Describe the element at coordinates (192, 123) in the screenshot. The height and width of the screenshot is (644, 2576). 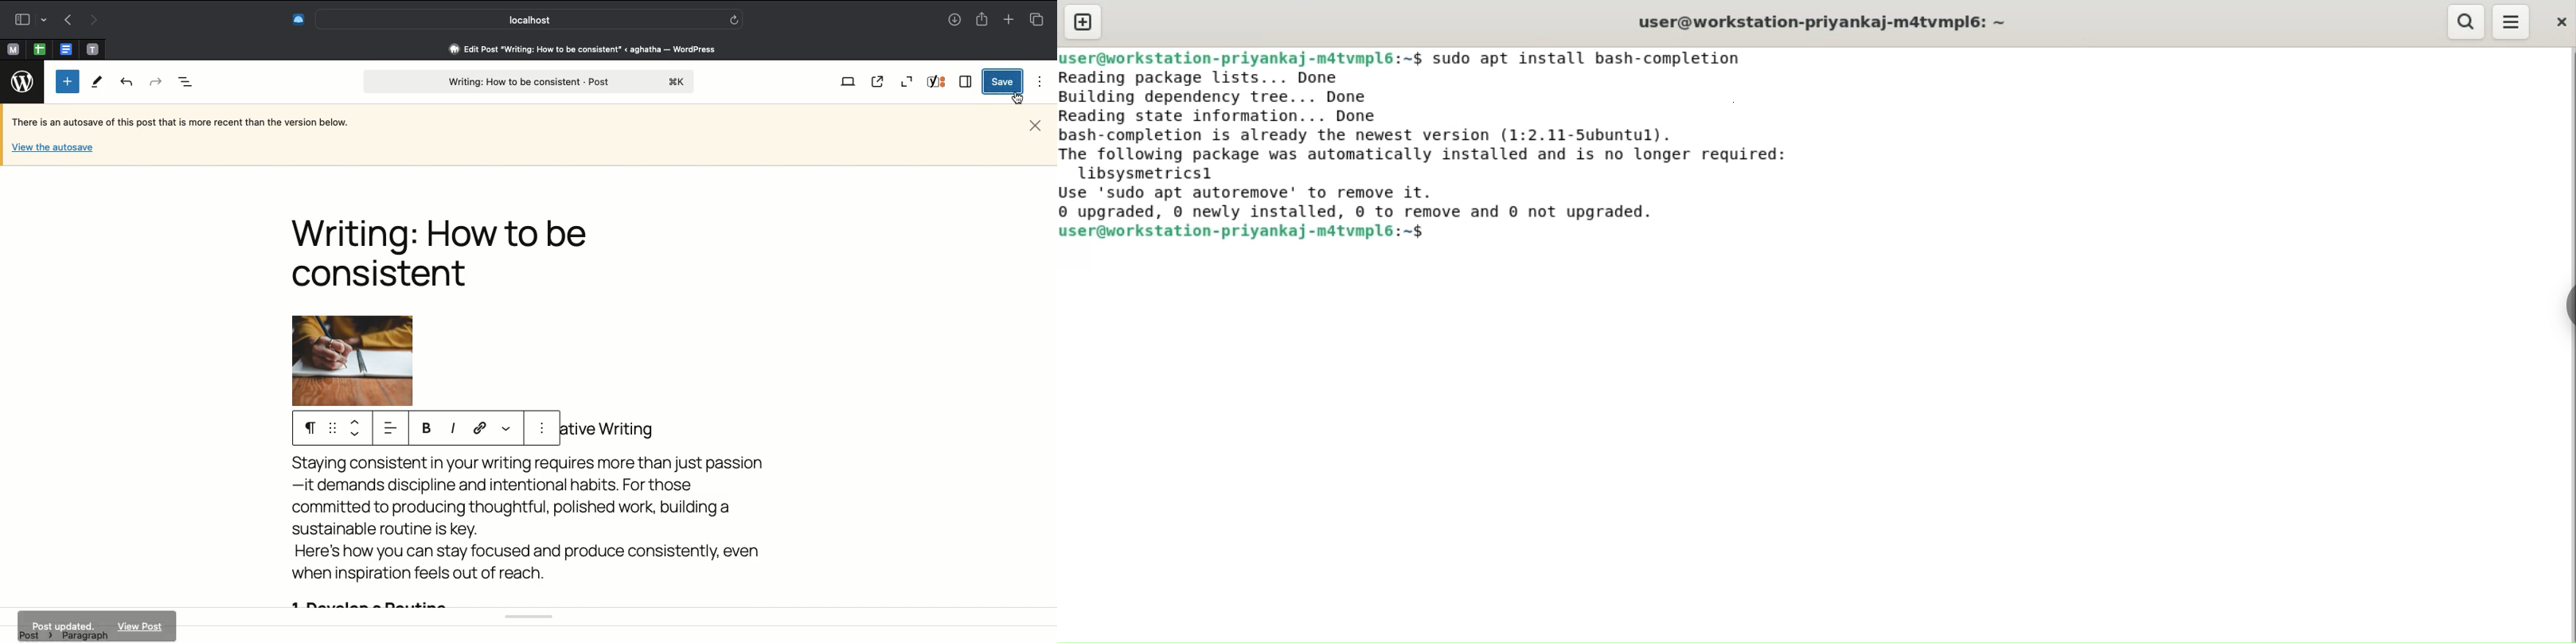
I see `Autosave` at that location.